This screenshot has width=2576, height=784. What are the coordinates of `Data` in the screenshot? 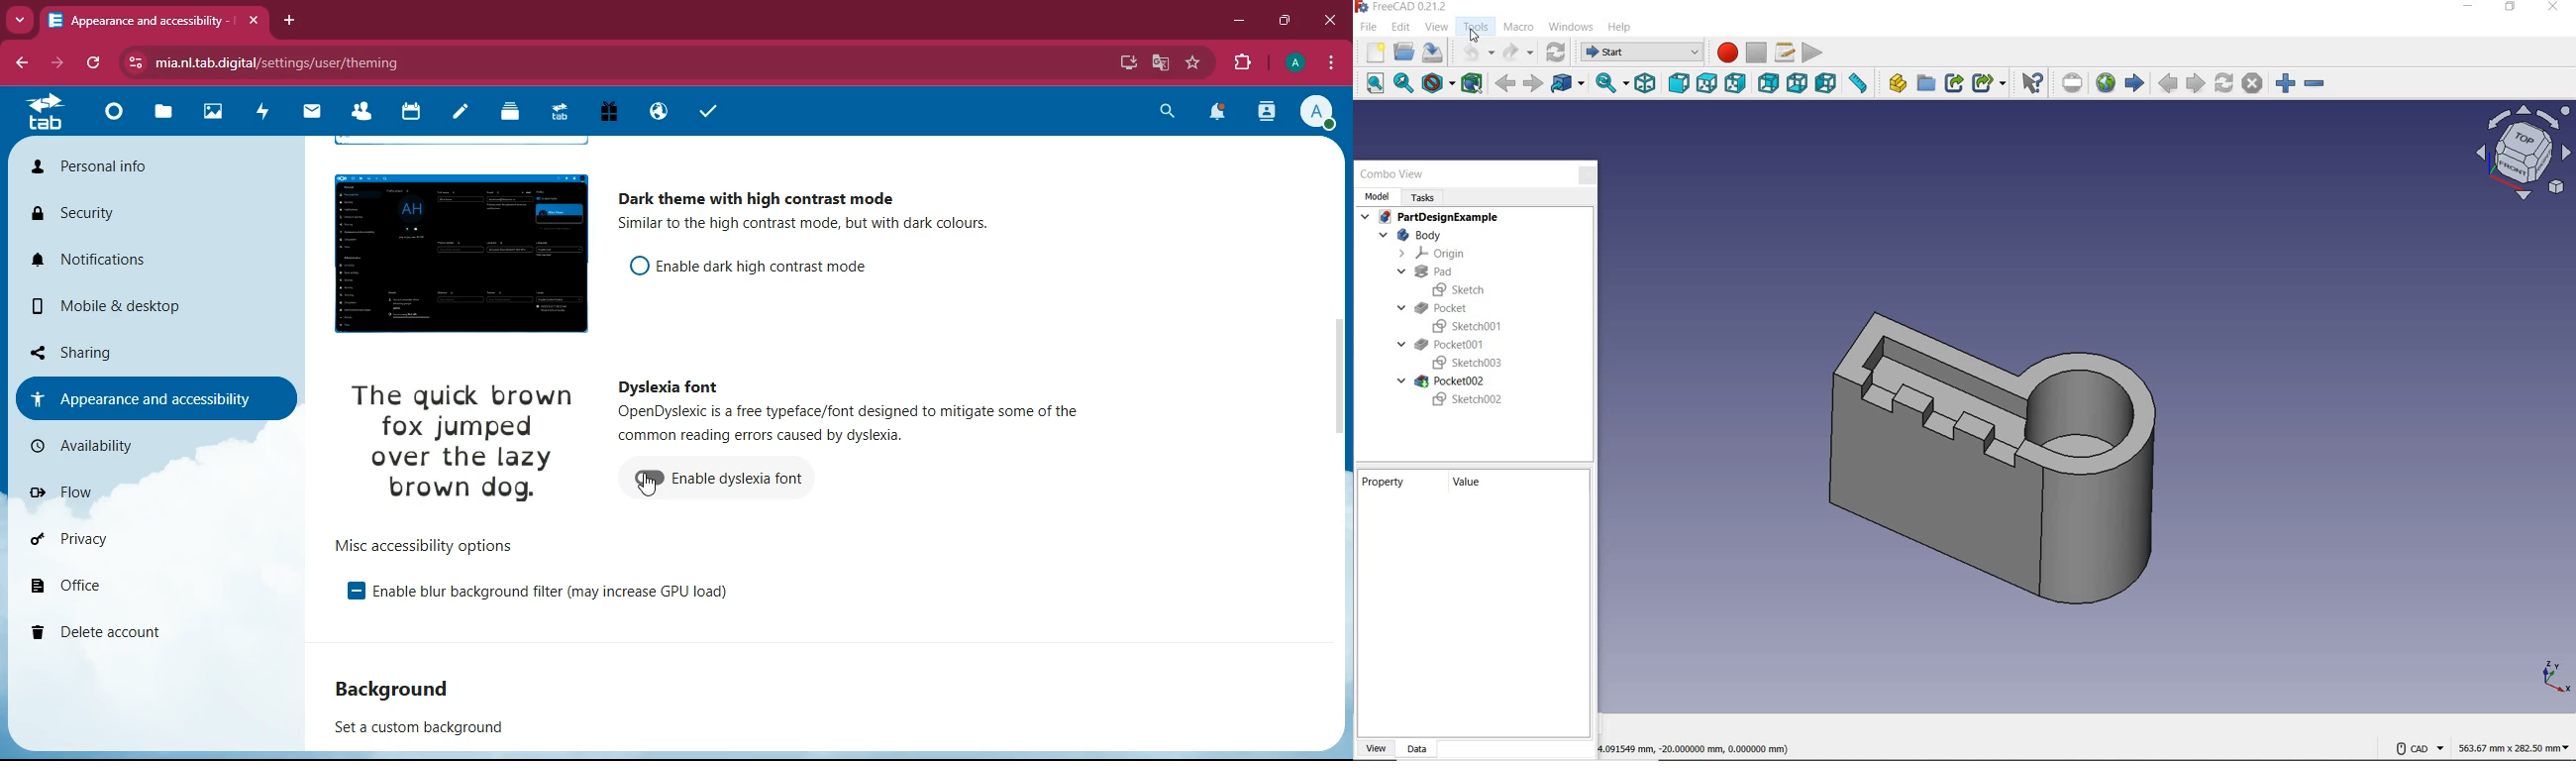 It's located at (1421, 748).